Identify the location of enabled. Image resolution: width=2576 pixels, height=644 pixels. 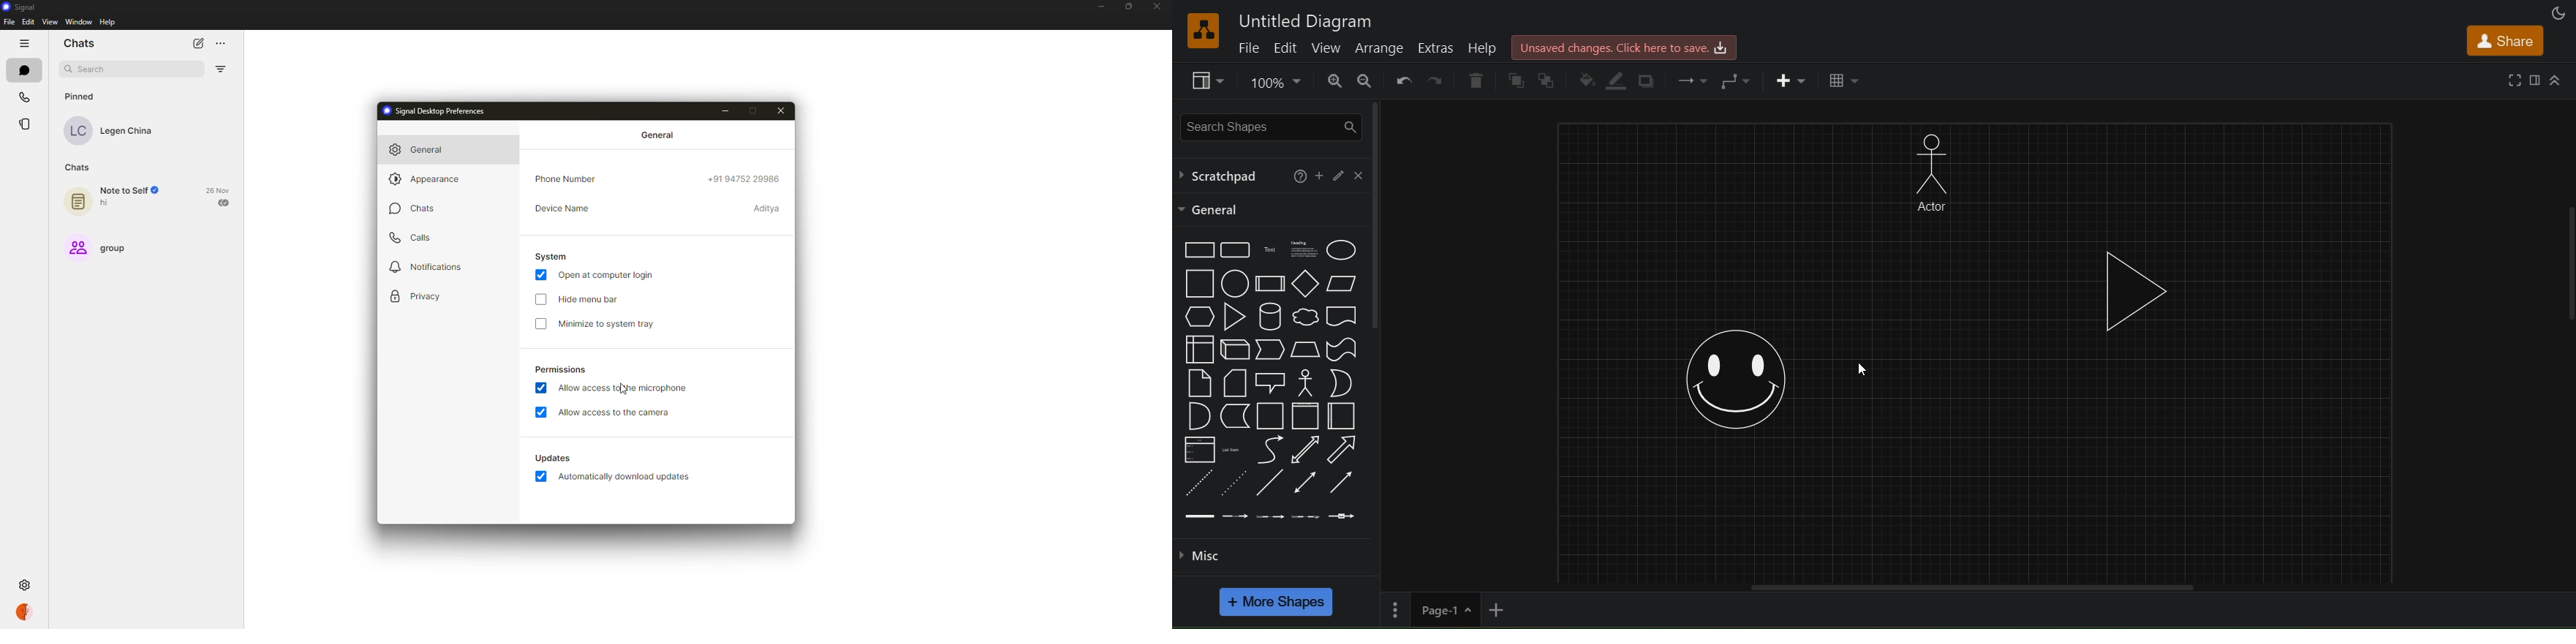
(540, 275).